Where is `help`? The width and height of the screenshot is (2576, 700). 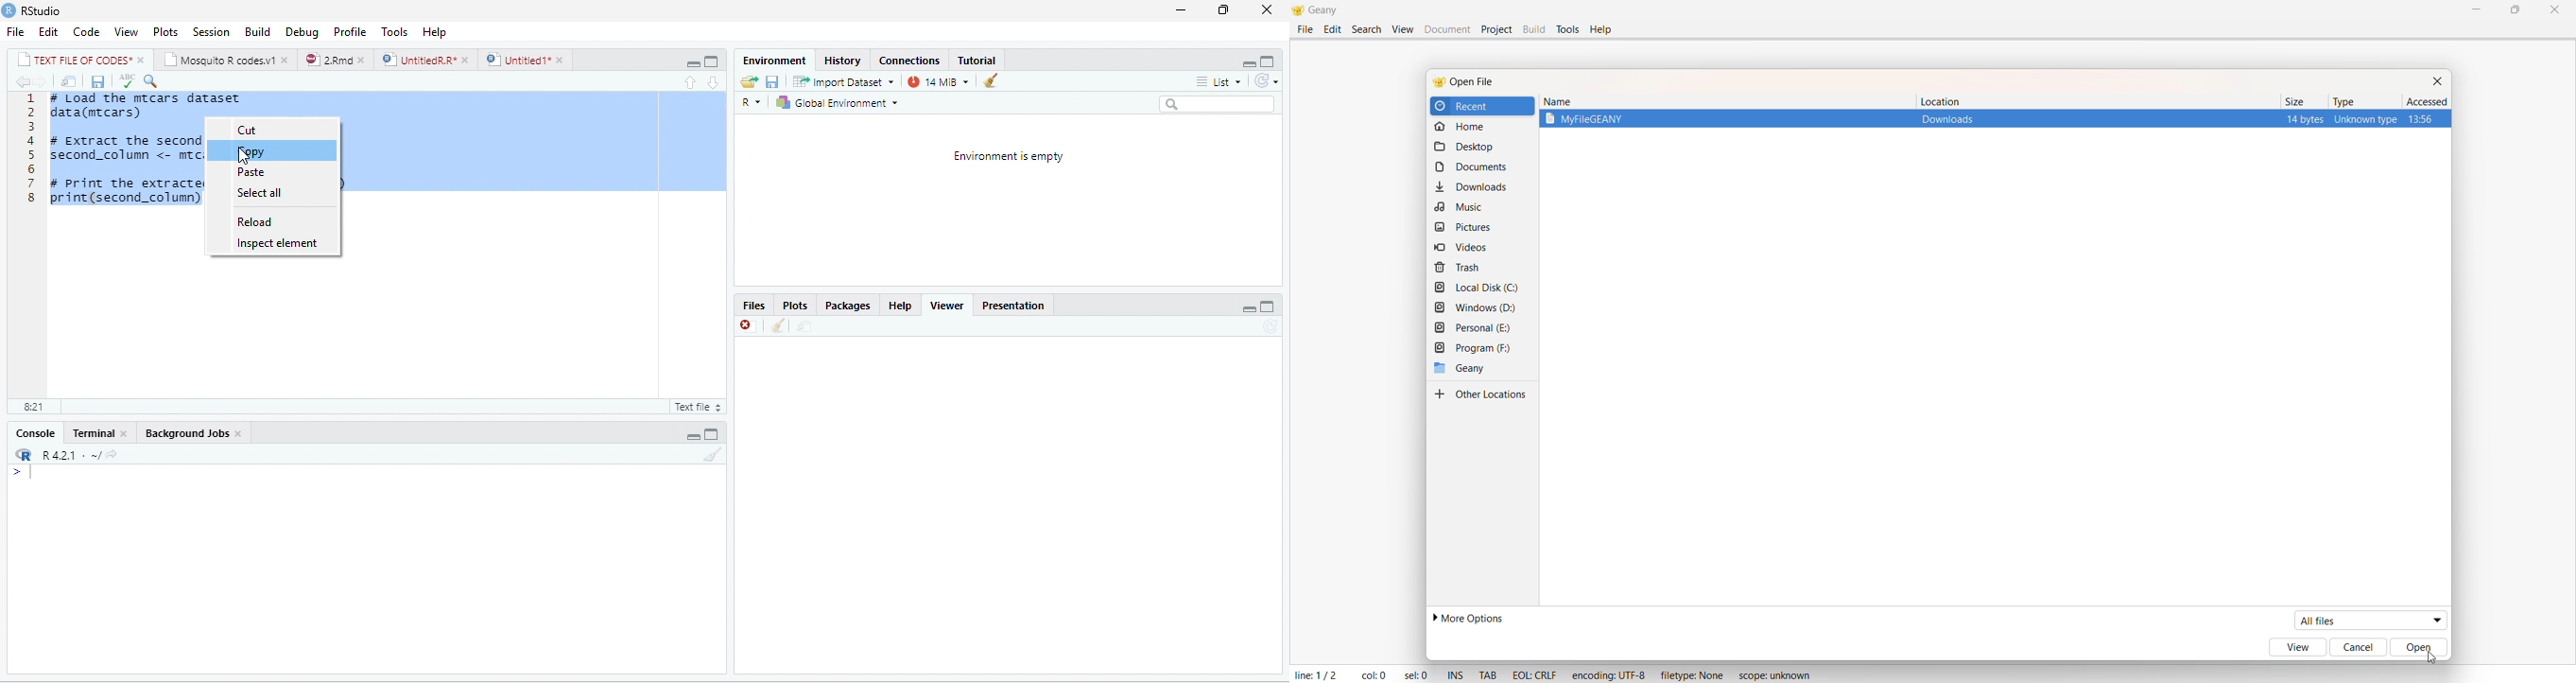
help is located at coordinates (900, 306).